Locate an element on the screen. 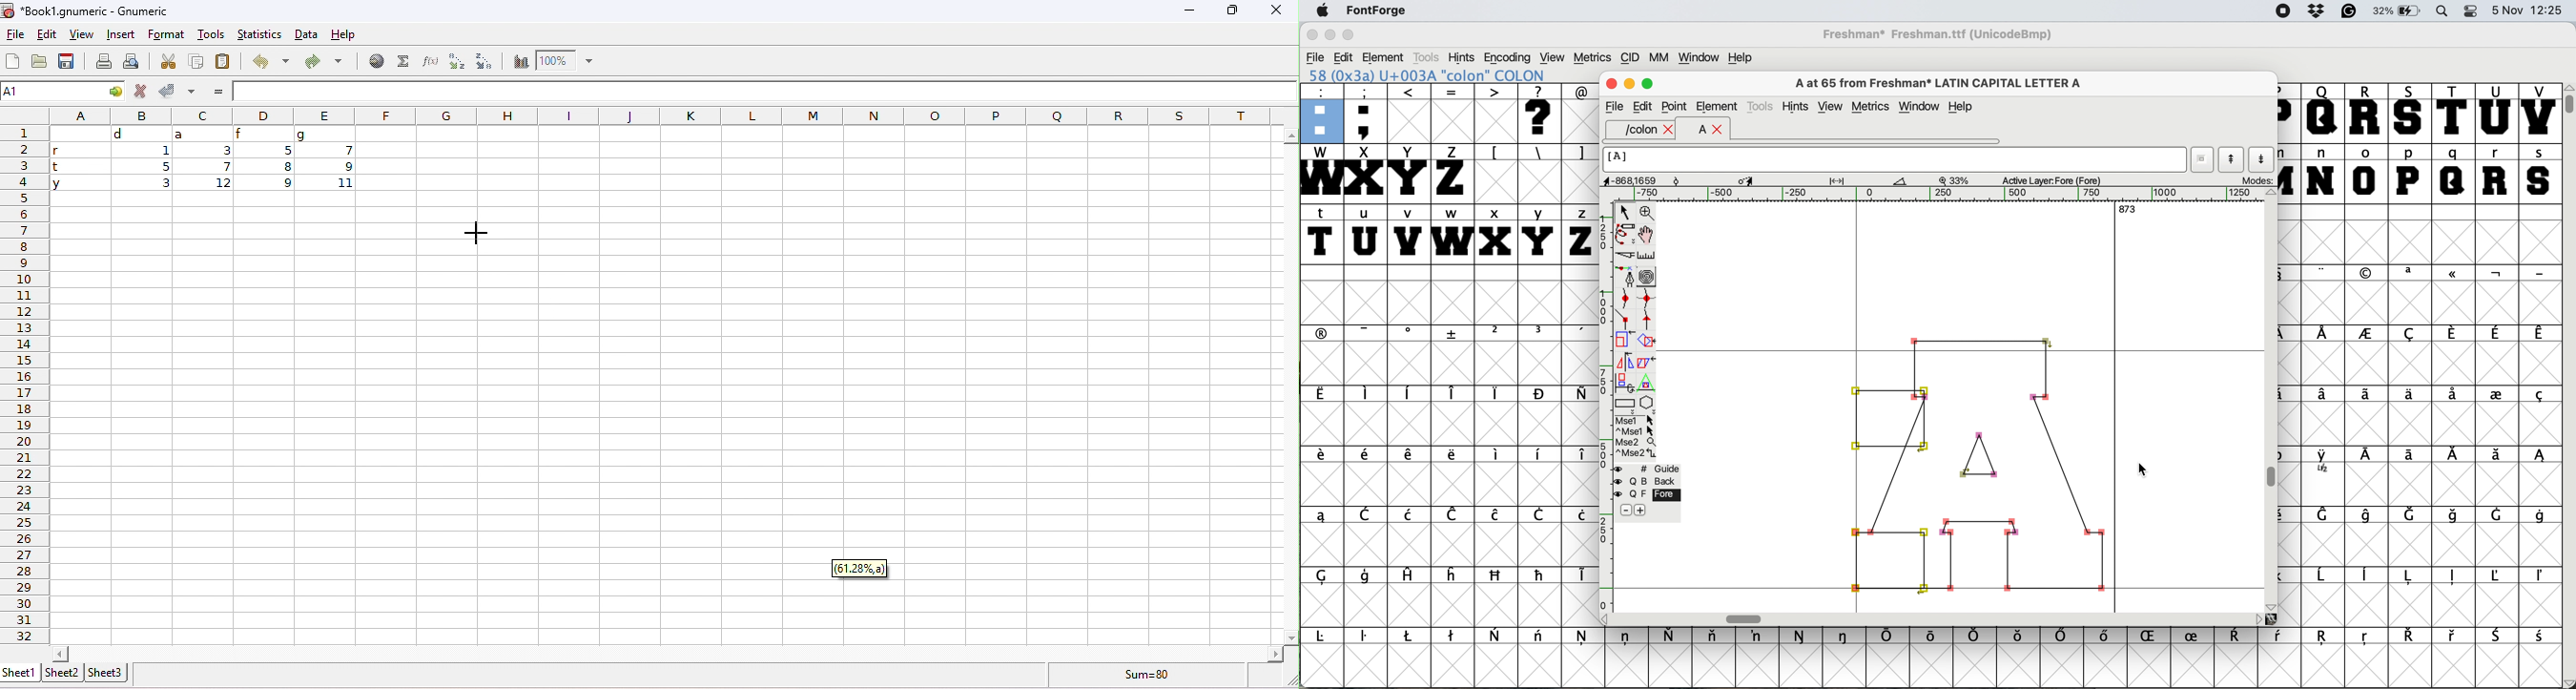 Image resolution: width=2576 pixels, height=700 pixels. symbol is located at coordinates (1976, 635).